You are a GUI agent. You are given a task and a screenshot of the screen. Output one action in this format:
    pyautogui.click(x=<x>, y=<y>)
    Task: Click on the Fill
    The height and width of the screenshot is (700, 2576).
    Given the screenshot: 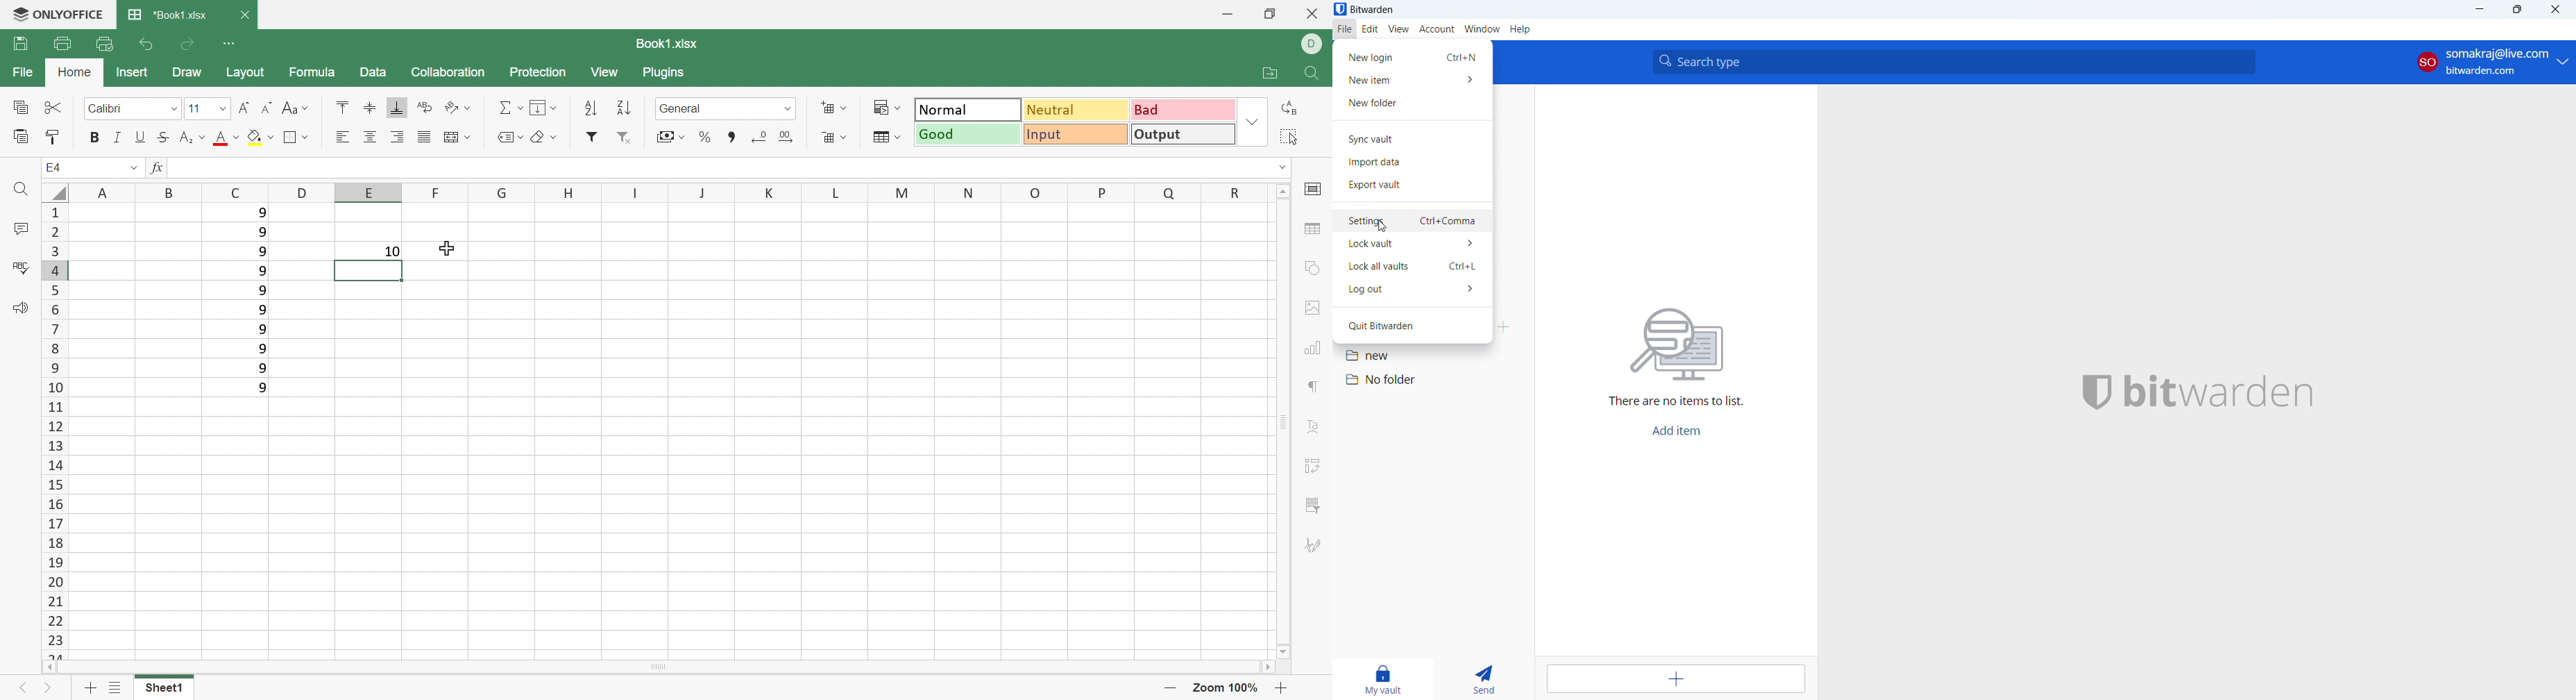 What is the action you would take?
    pyautogui.click(x=543, y=107)
    